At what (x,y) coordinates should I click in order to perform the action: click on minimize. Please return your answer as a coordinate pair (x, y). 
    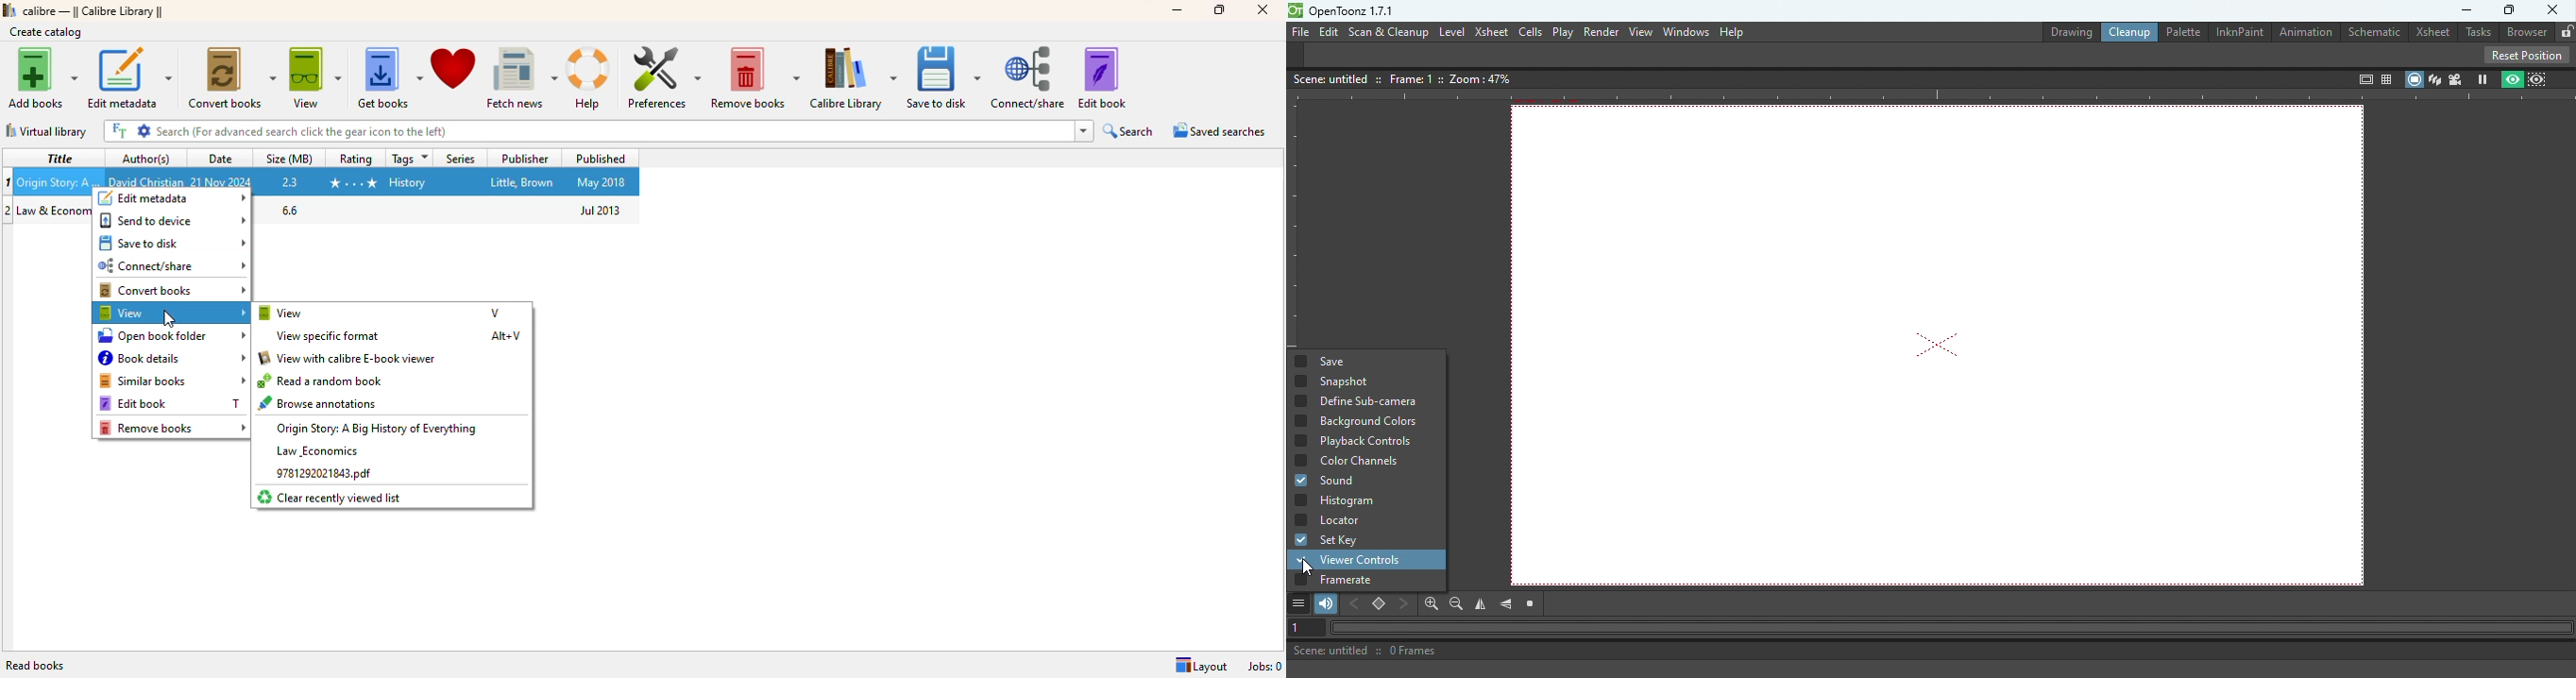
    Looking at the image, I should click on (1176, 10).